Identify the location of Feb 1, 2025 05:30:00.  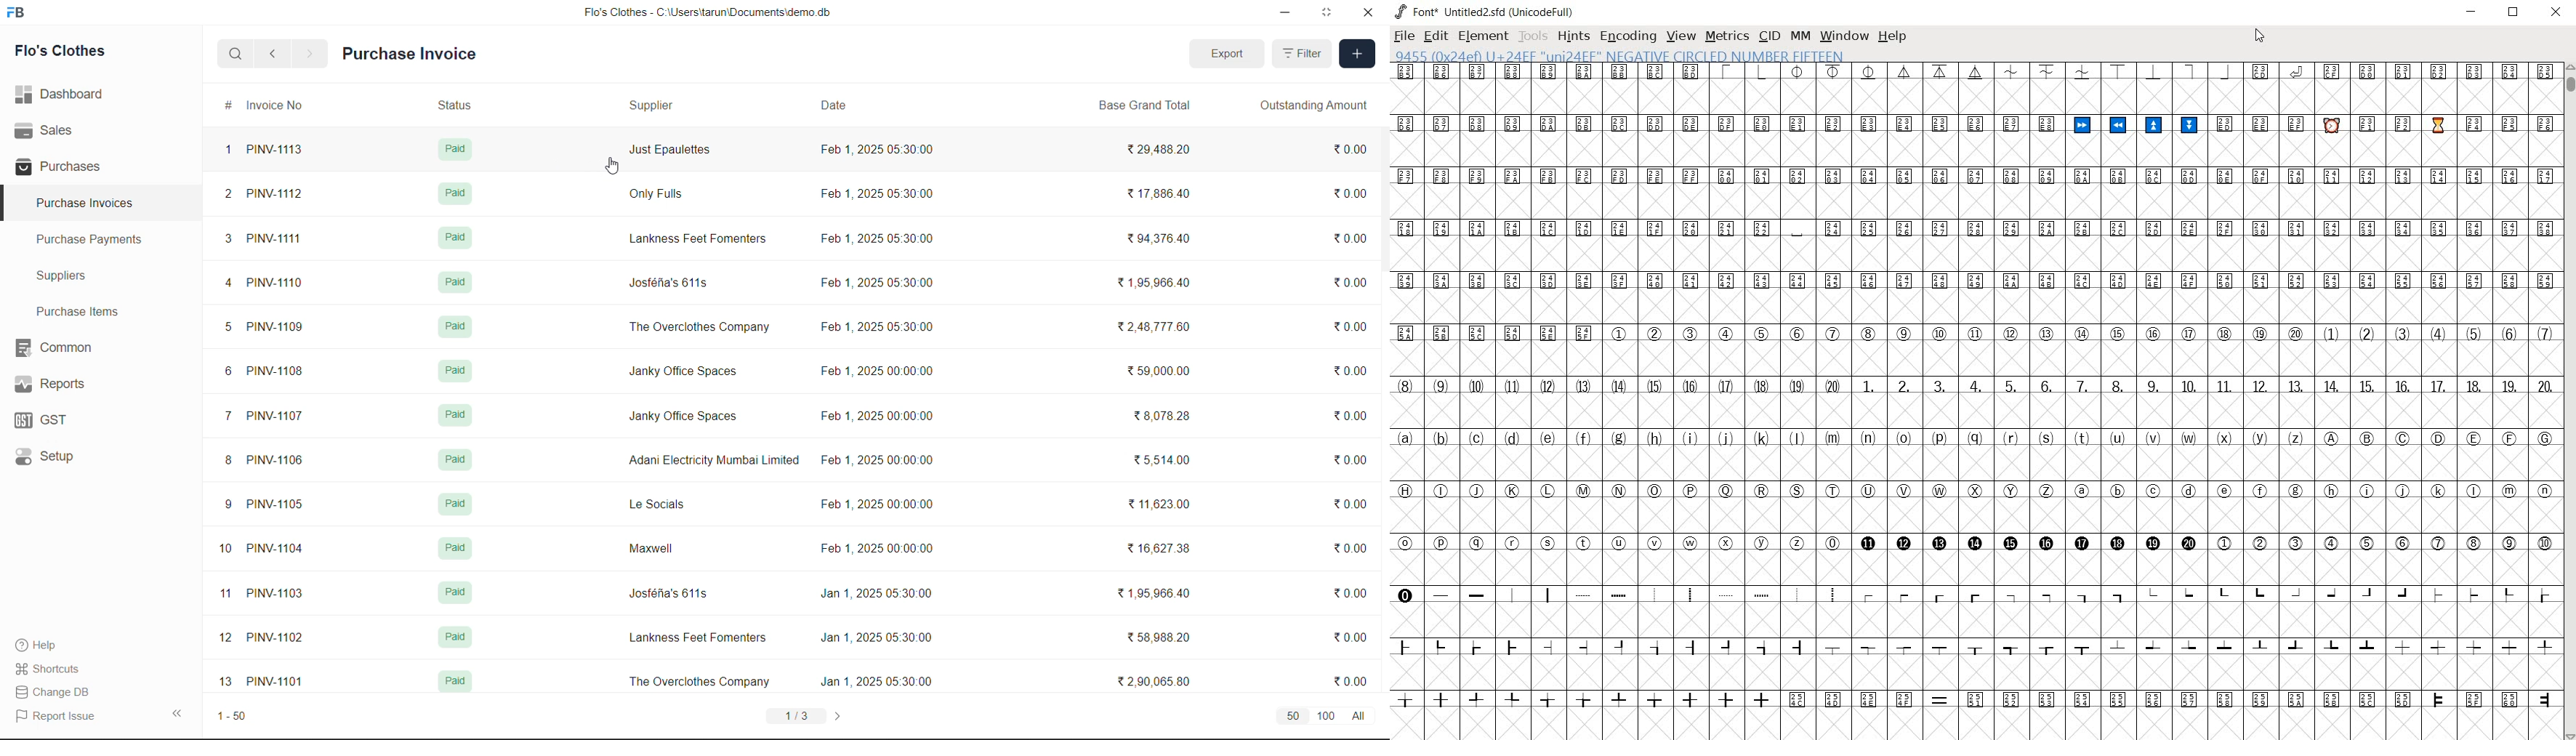
(878, 238).